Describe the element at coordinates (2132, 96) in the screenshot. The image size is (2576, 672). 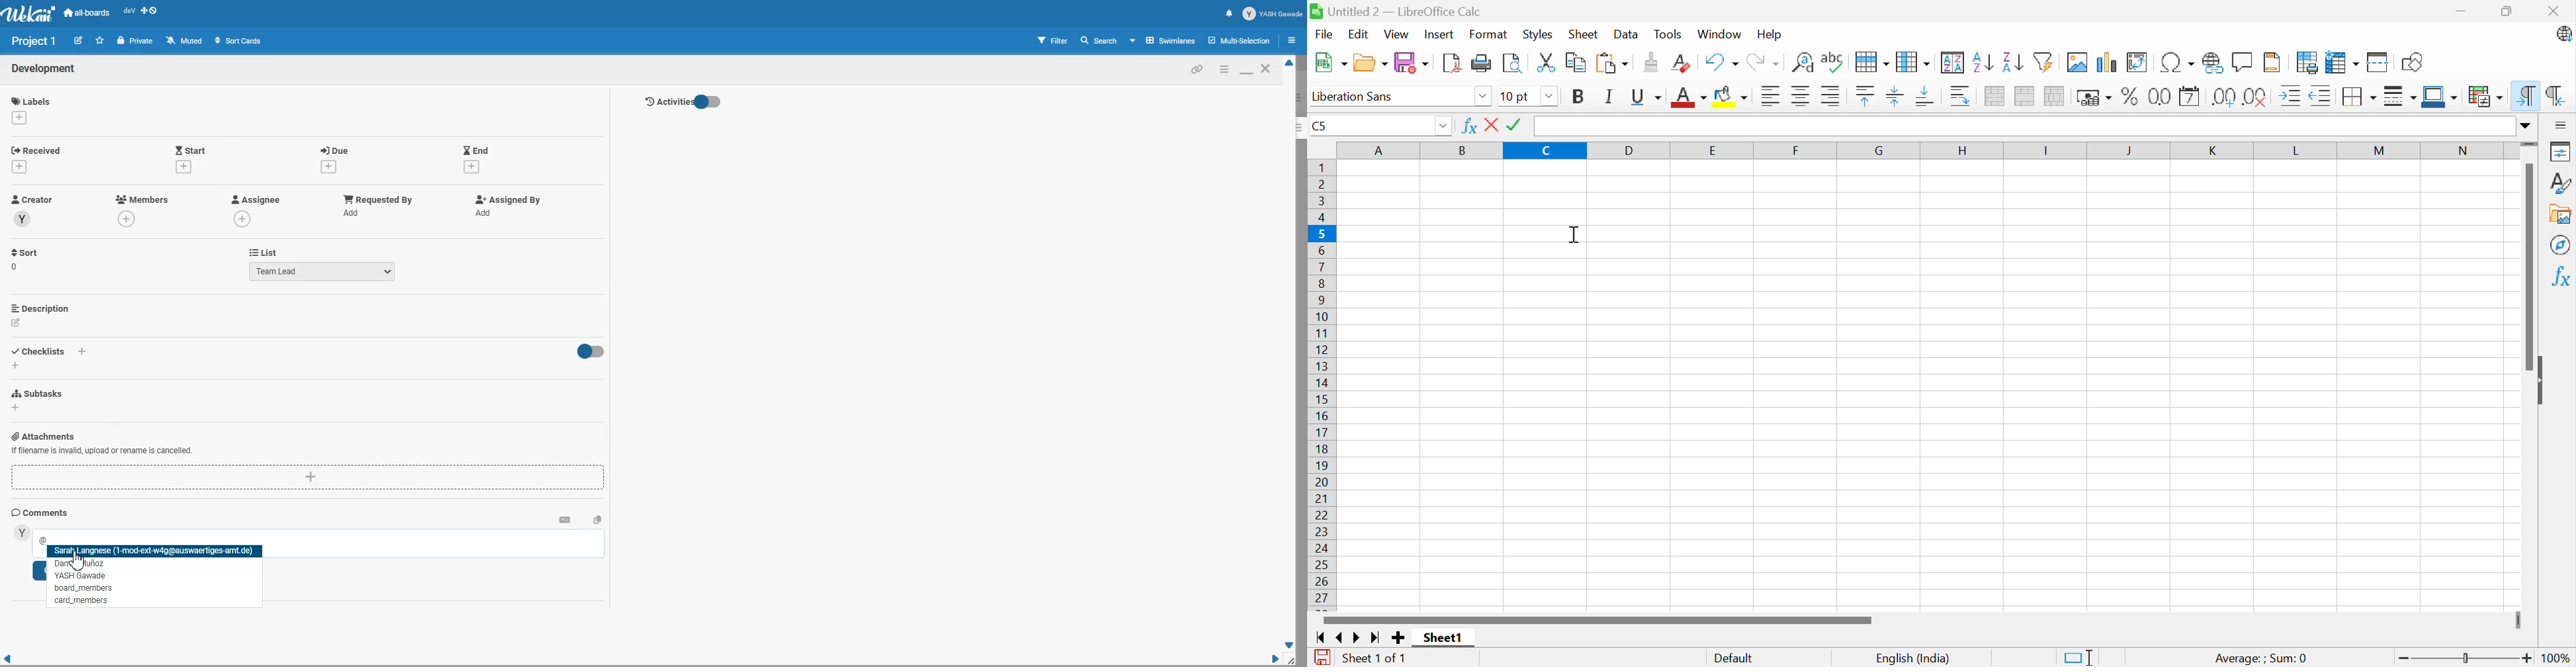
I see `Format as percent` at that location.